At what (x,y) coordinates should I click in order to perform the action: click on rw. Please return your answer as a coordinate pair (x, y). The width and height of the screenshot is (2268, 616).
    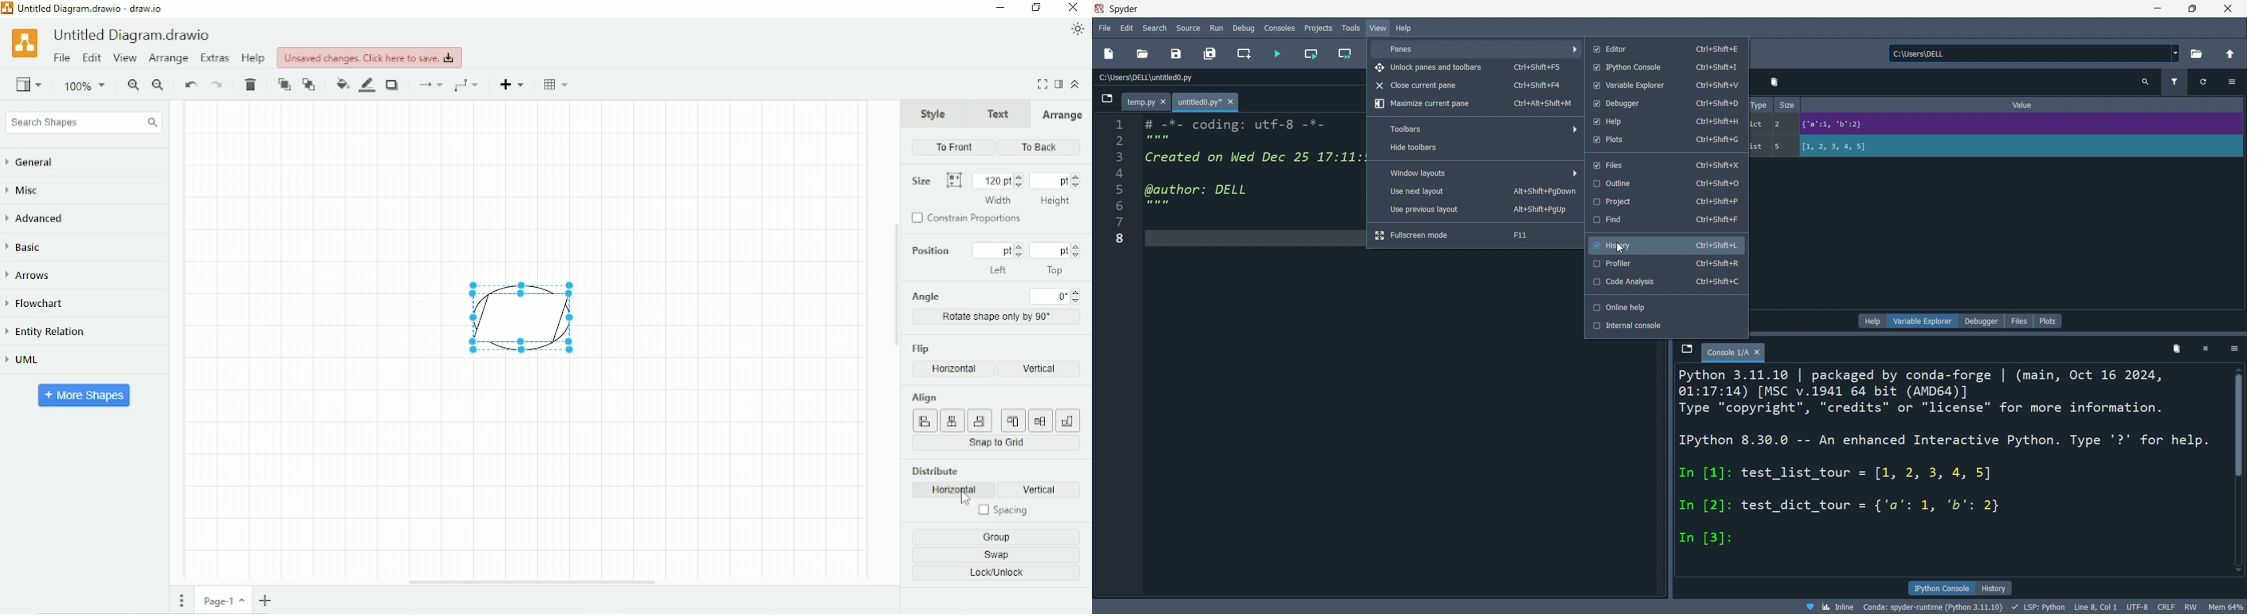
    Looking at the image, I should click on (2189, 608).